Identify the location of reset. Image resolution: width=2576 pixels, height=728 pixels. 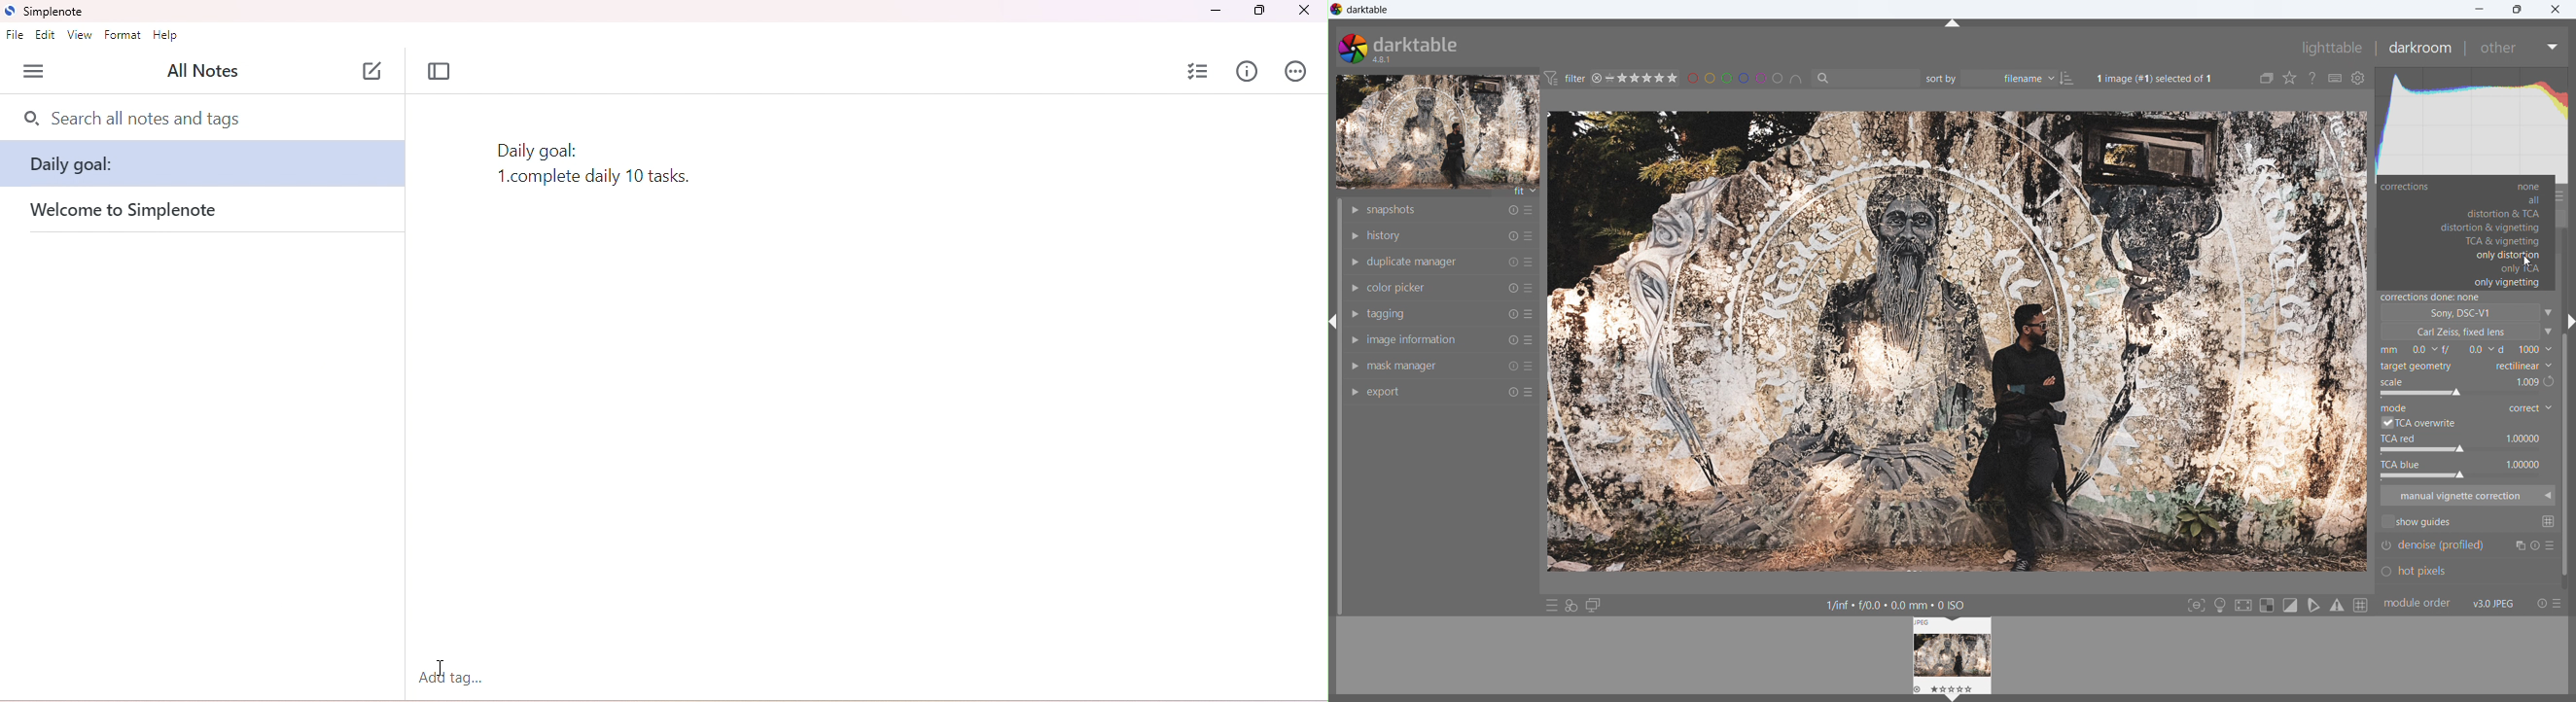
(1513, 368).